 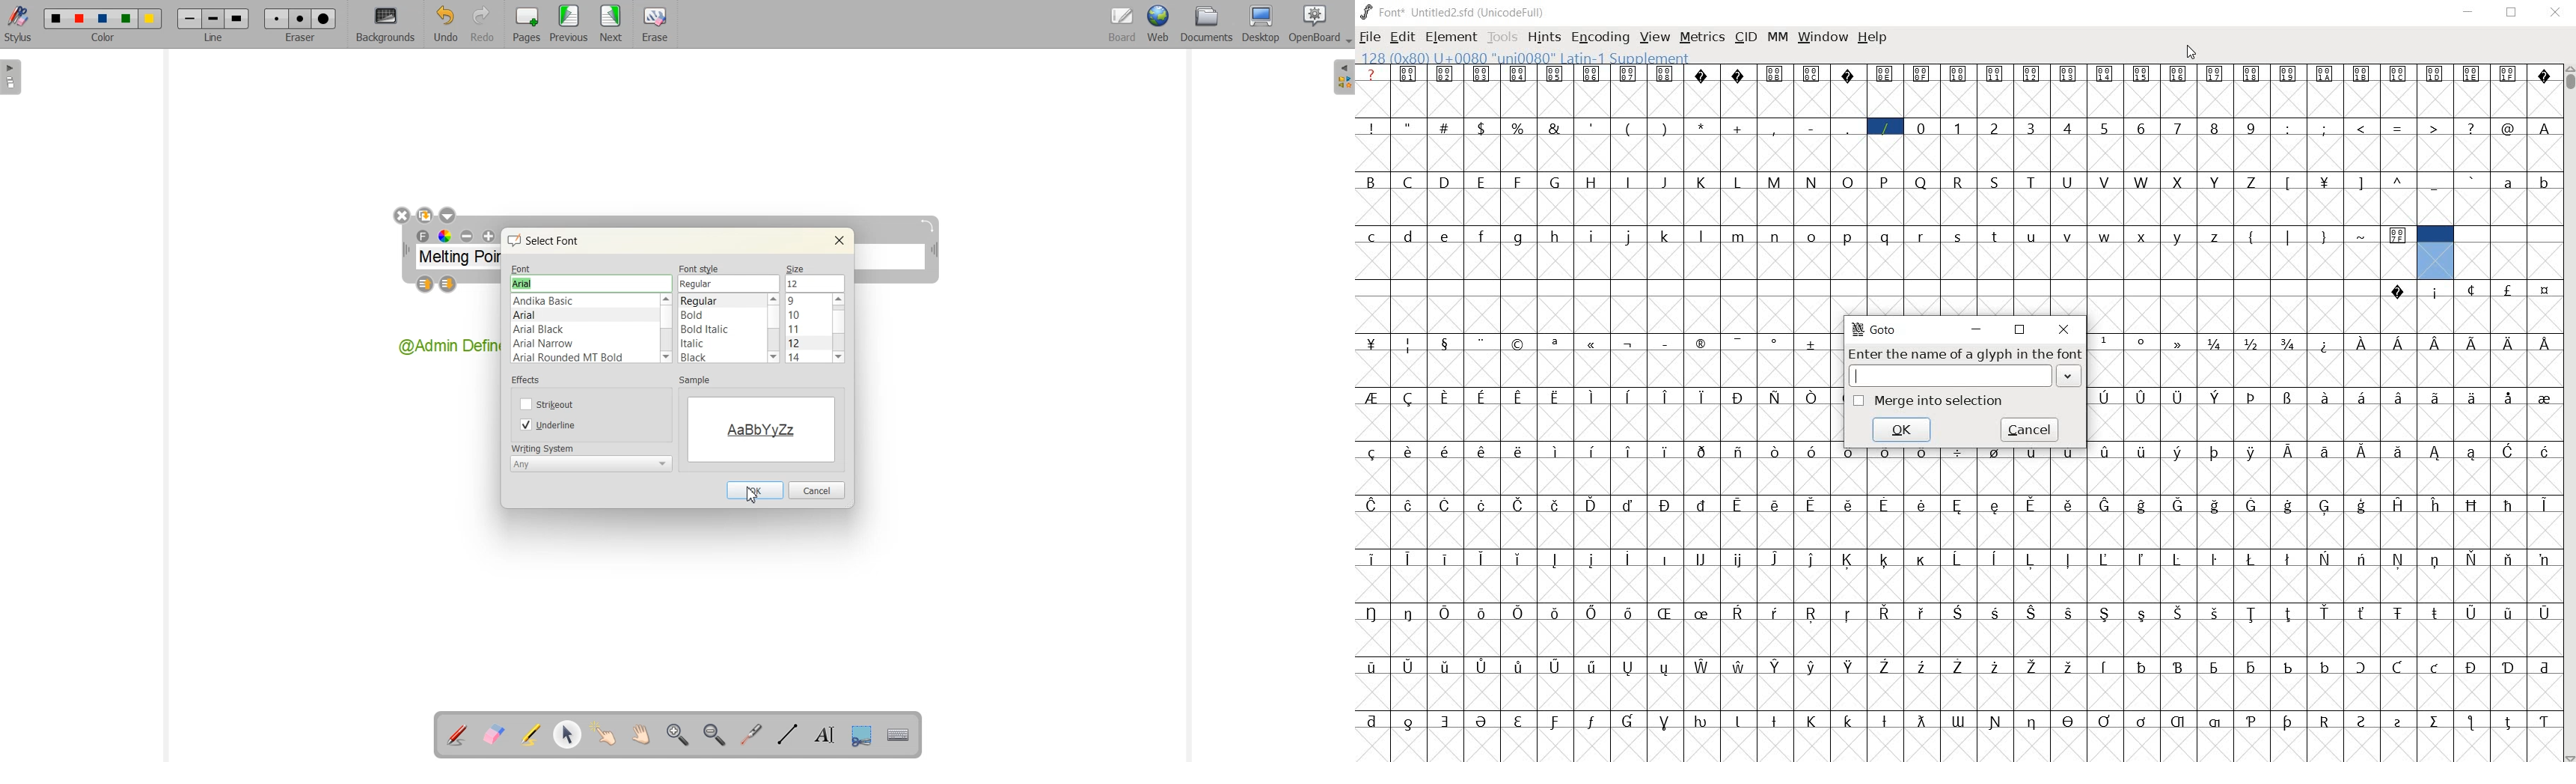 What do you see at coordinates (2215, 504) in the screenshot?
I see `Symbol` at bounding box center [2215, 504].